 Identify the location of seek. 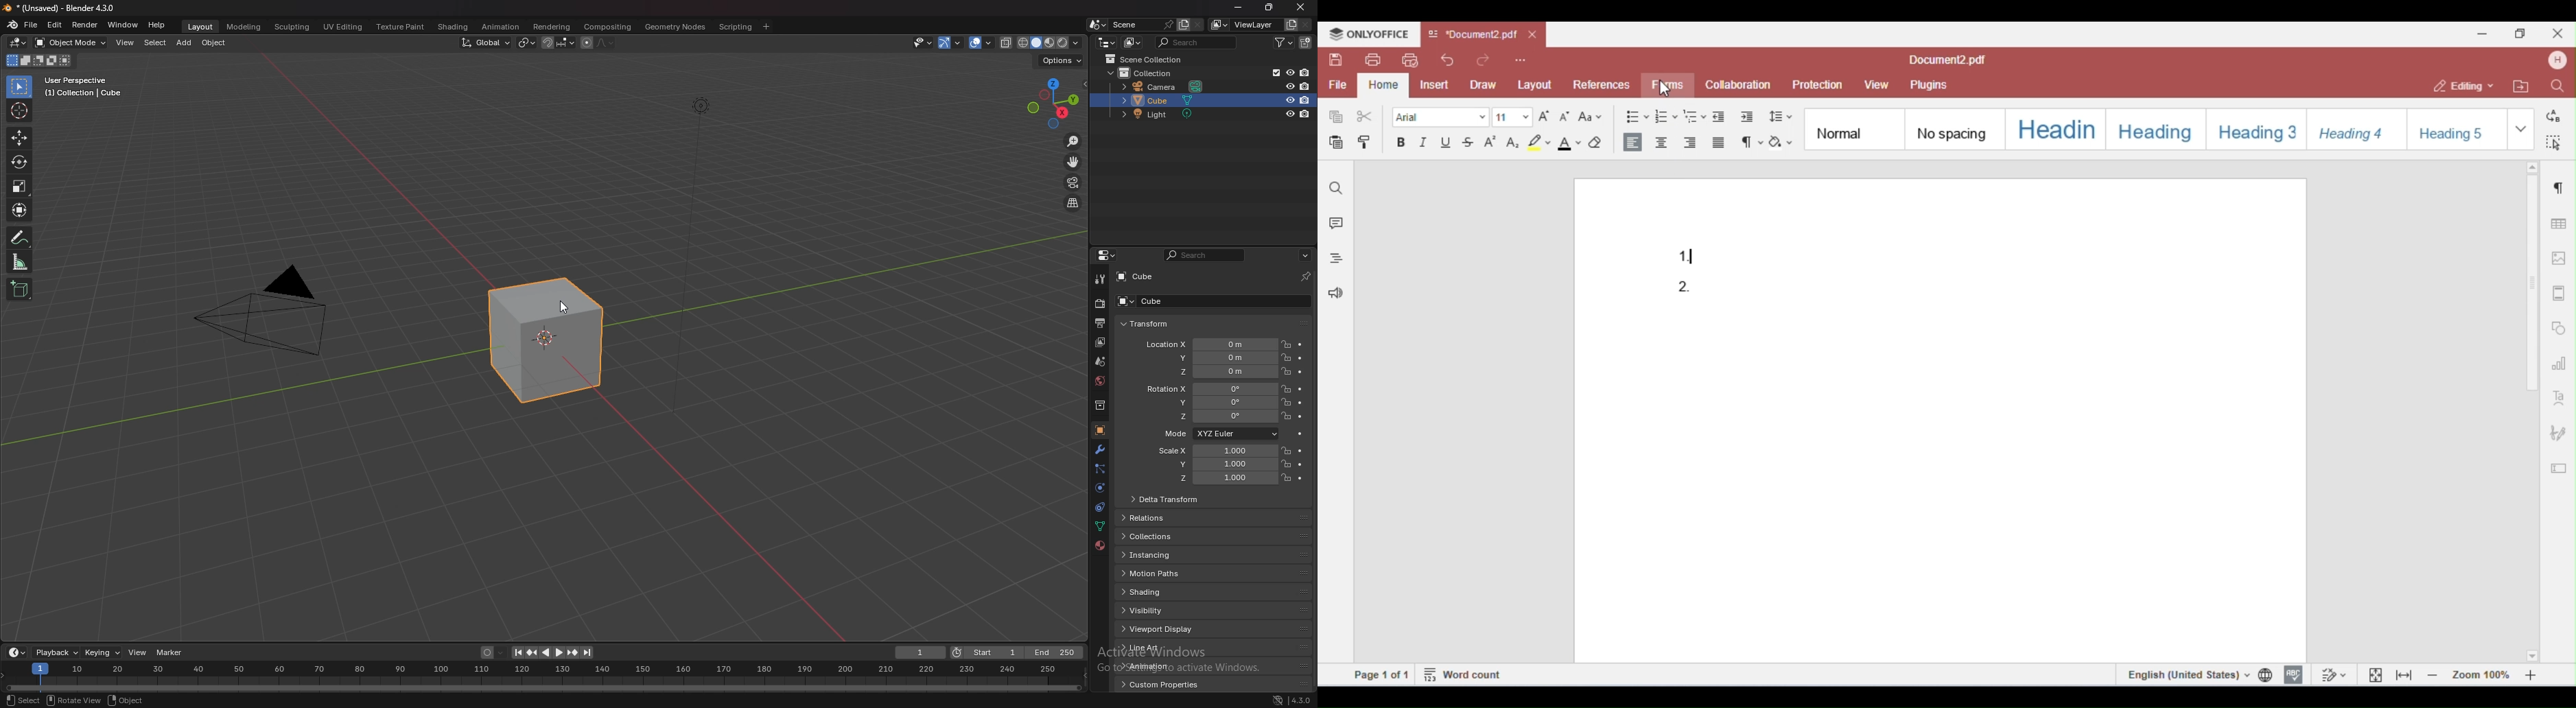
(544, 678).